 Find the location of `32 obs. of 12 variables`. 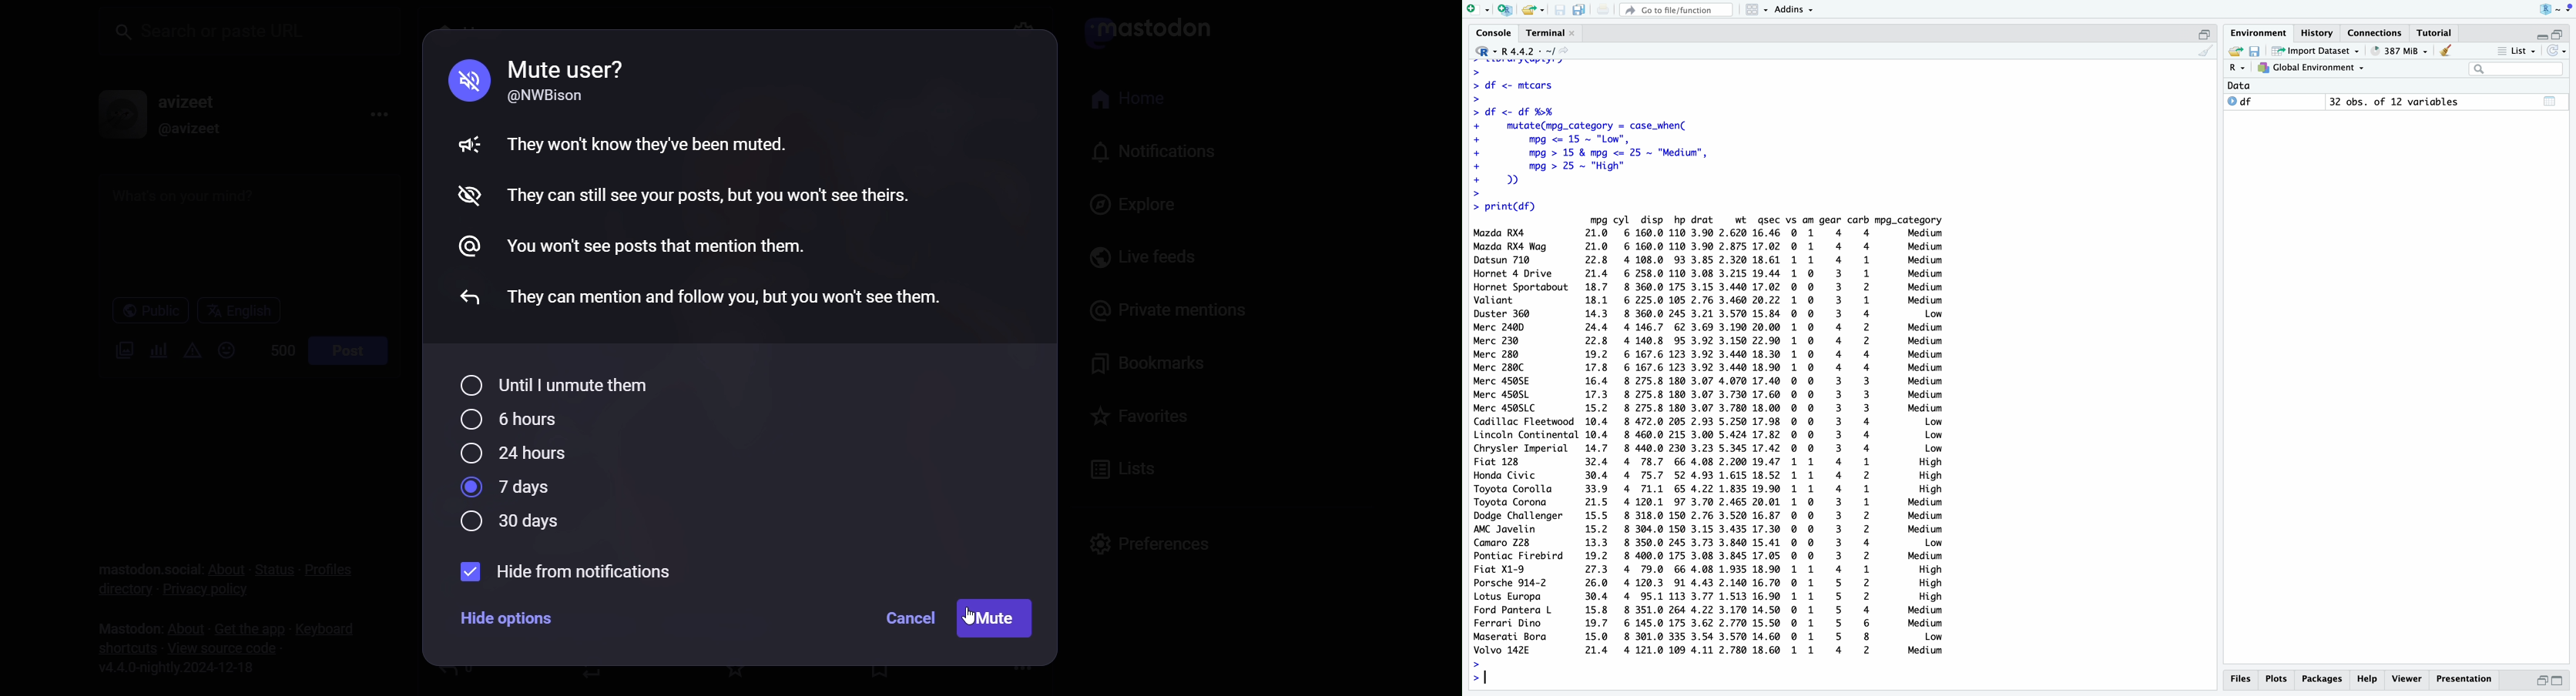

32 obs. of 12 variables is located at coordinates (2394, 101).